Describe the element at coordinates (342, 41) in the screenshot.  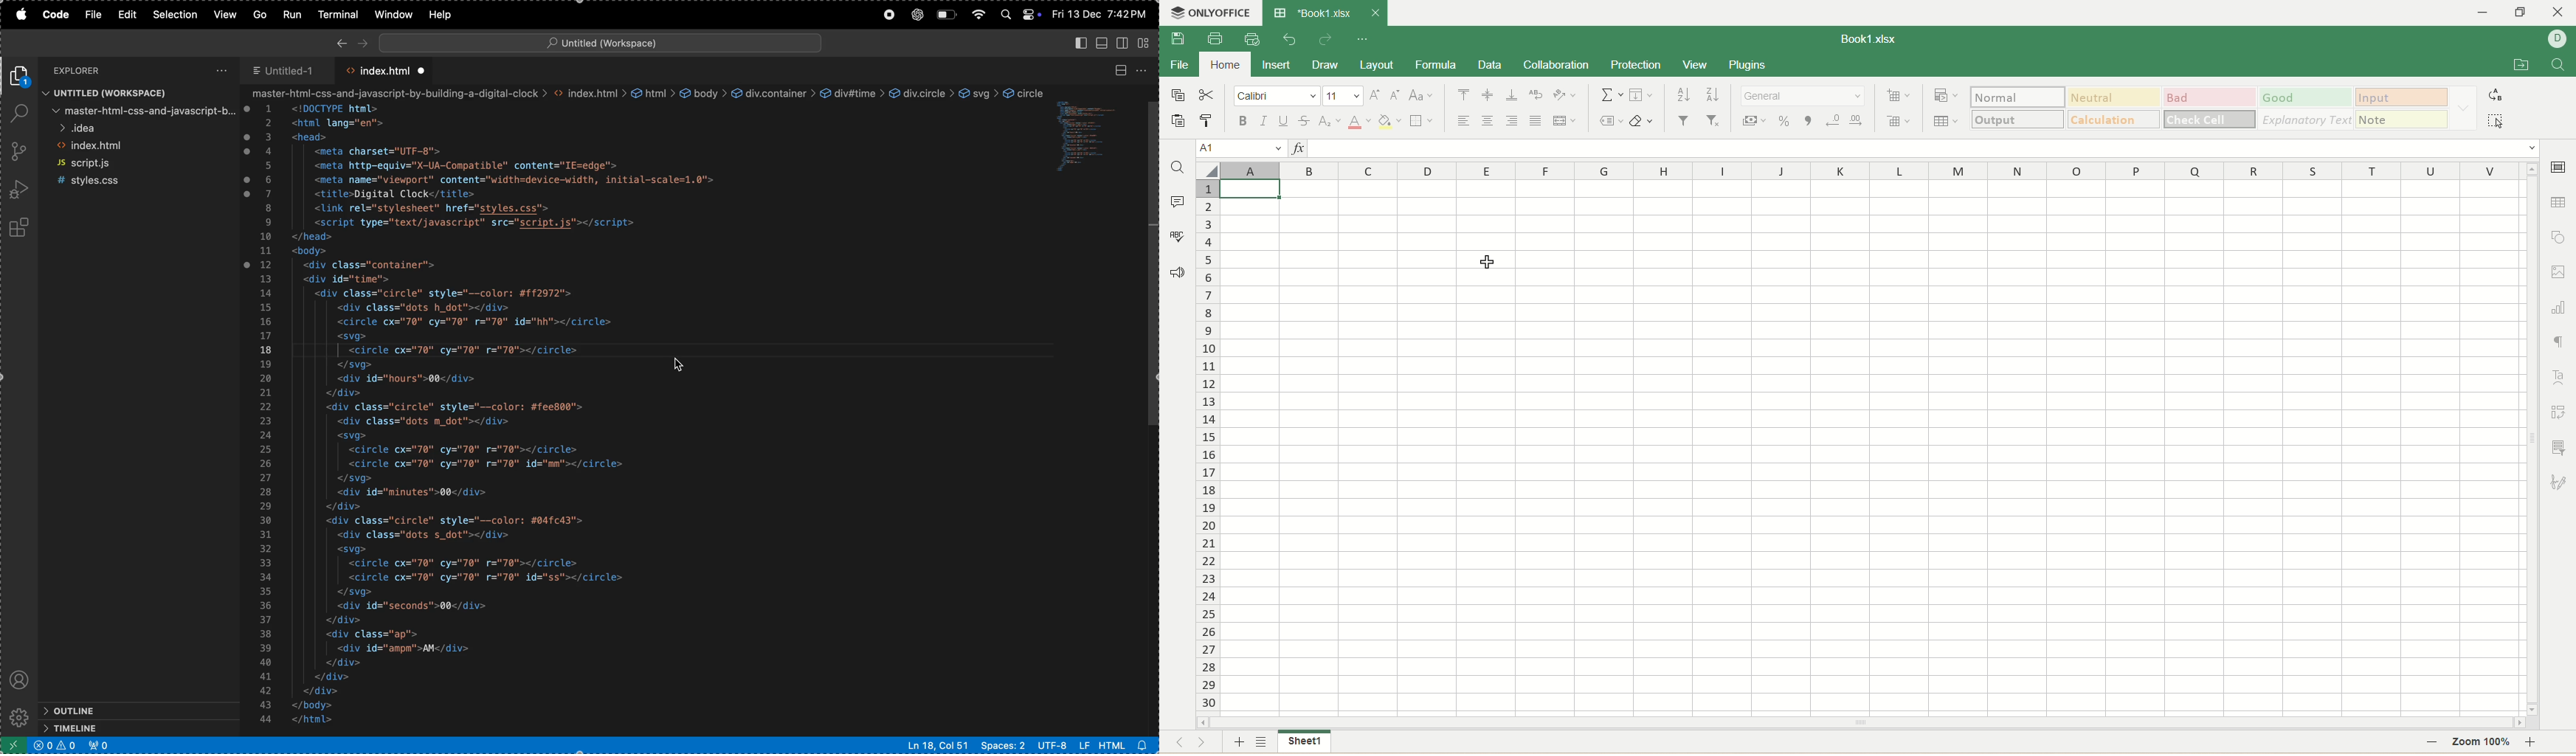
I see `back ward` at that location.